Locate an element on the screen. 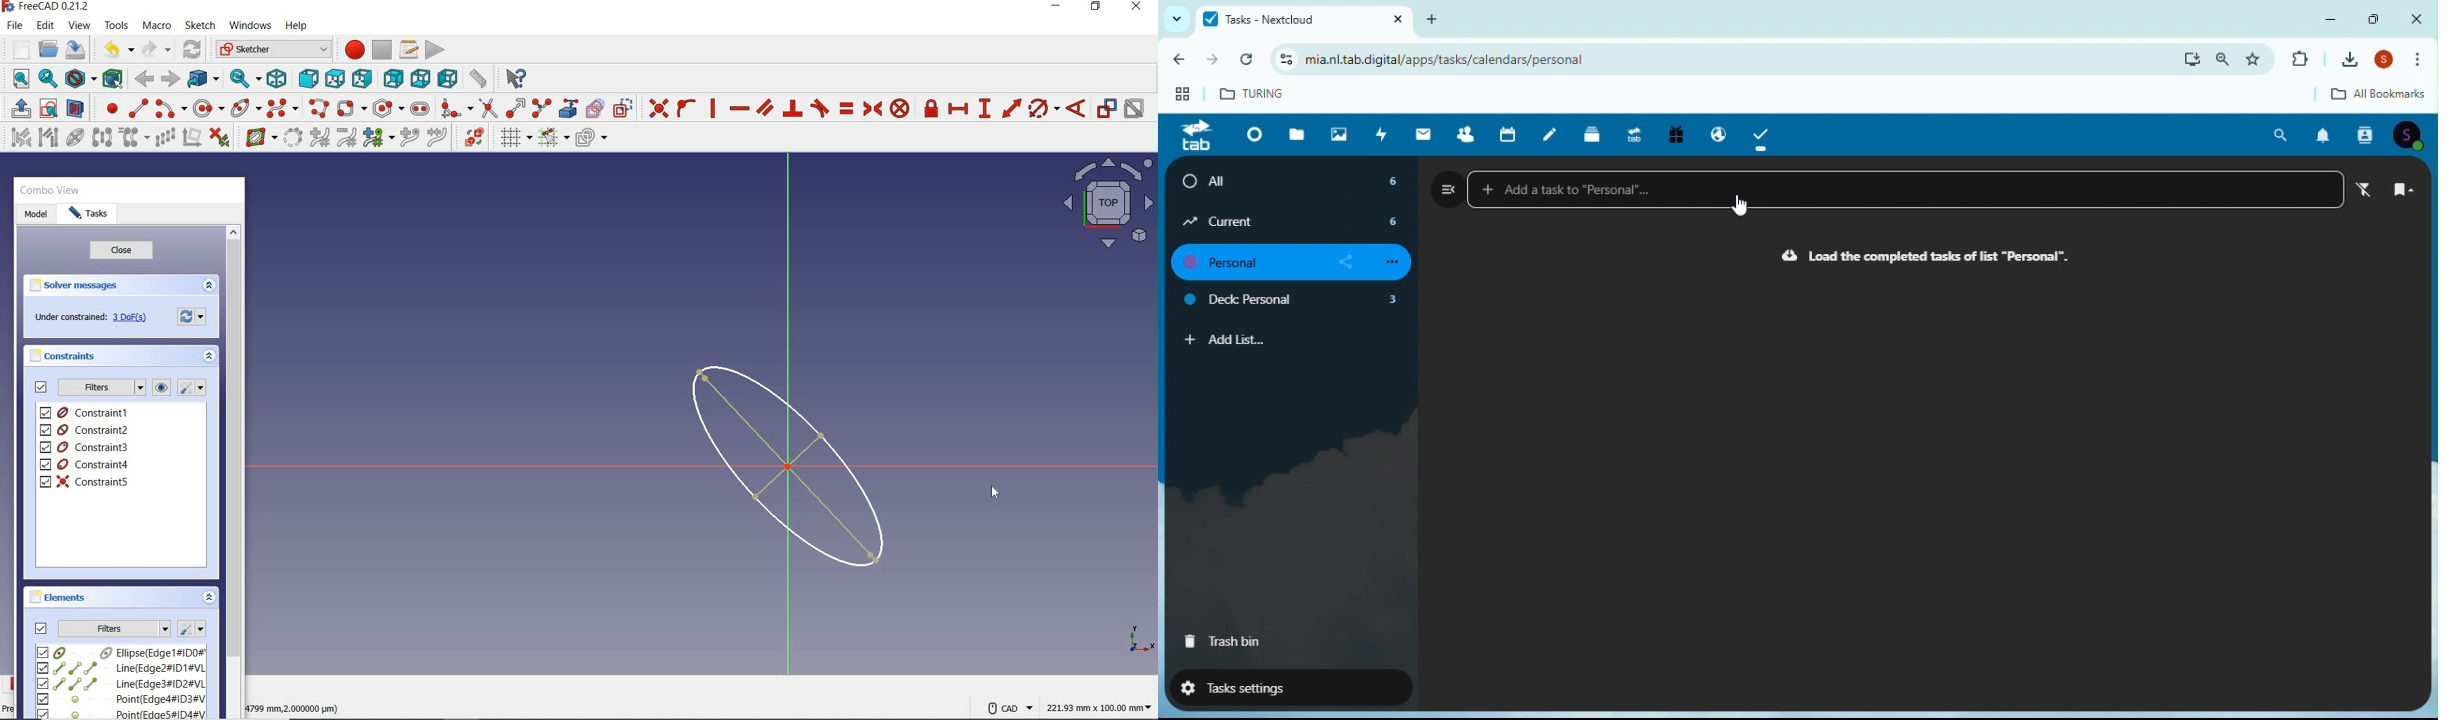 This screenshot has height=728, width=2464. search is located at coordinates (2224, 59).